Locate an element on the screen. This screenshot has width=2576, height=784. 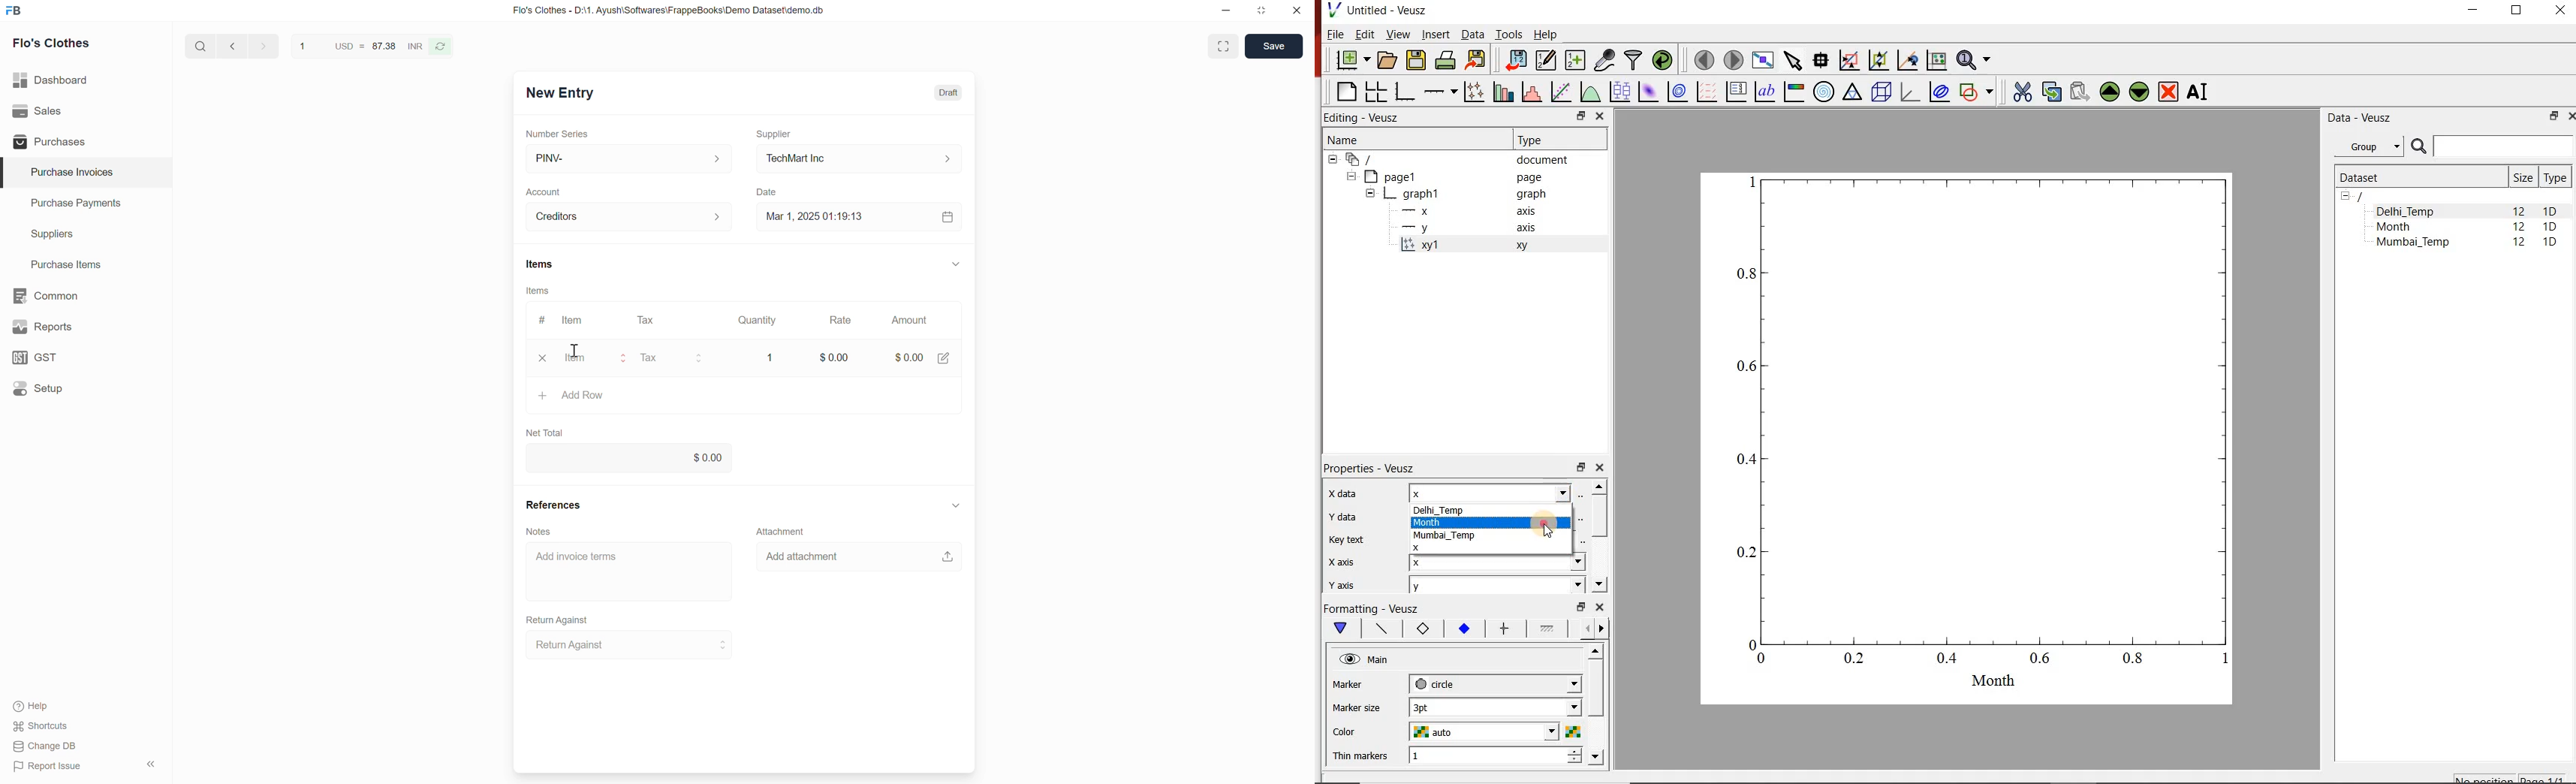
plot a function is located at coordinates (1590, 92).